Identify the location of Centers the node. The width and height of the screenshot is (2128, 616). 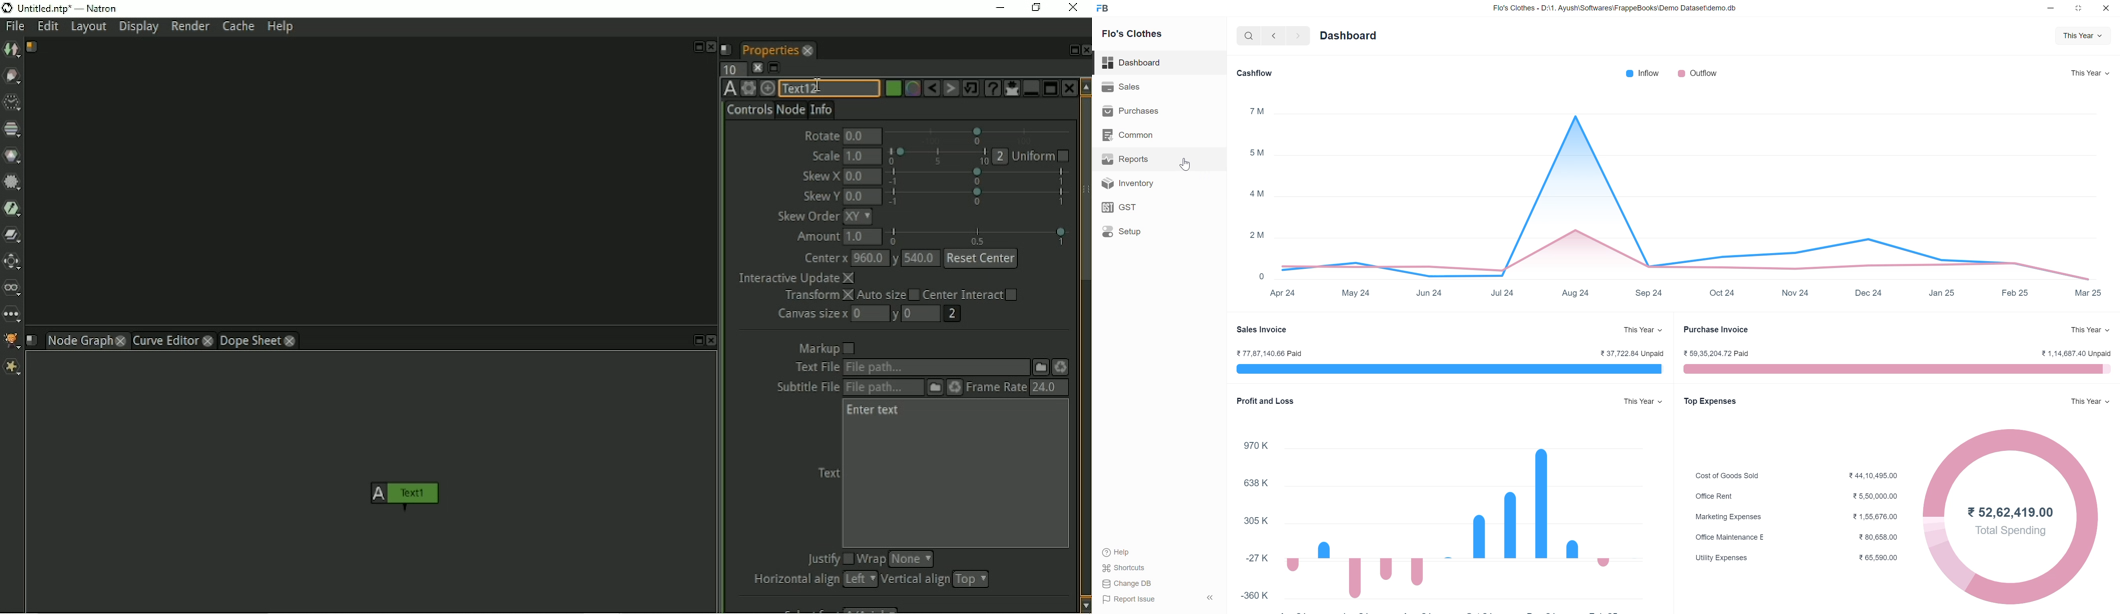
(767, 88).